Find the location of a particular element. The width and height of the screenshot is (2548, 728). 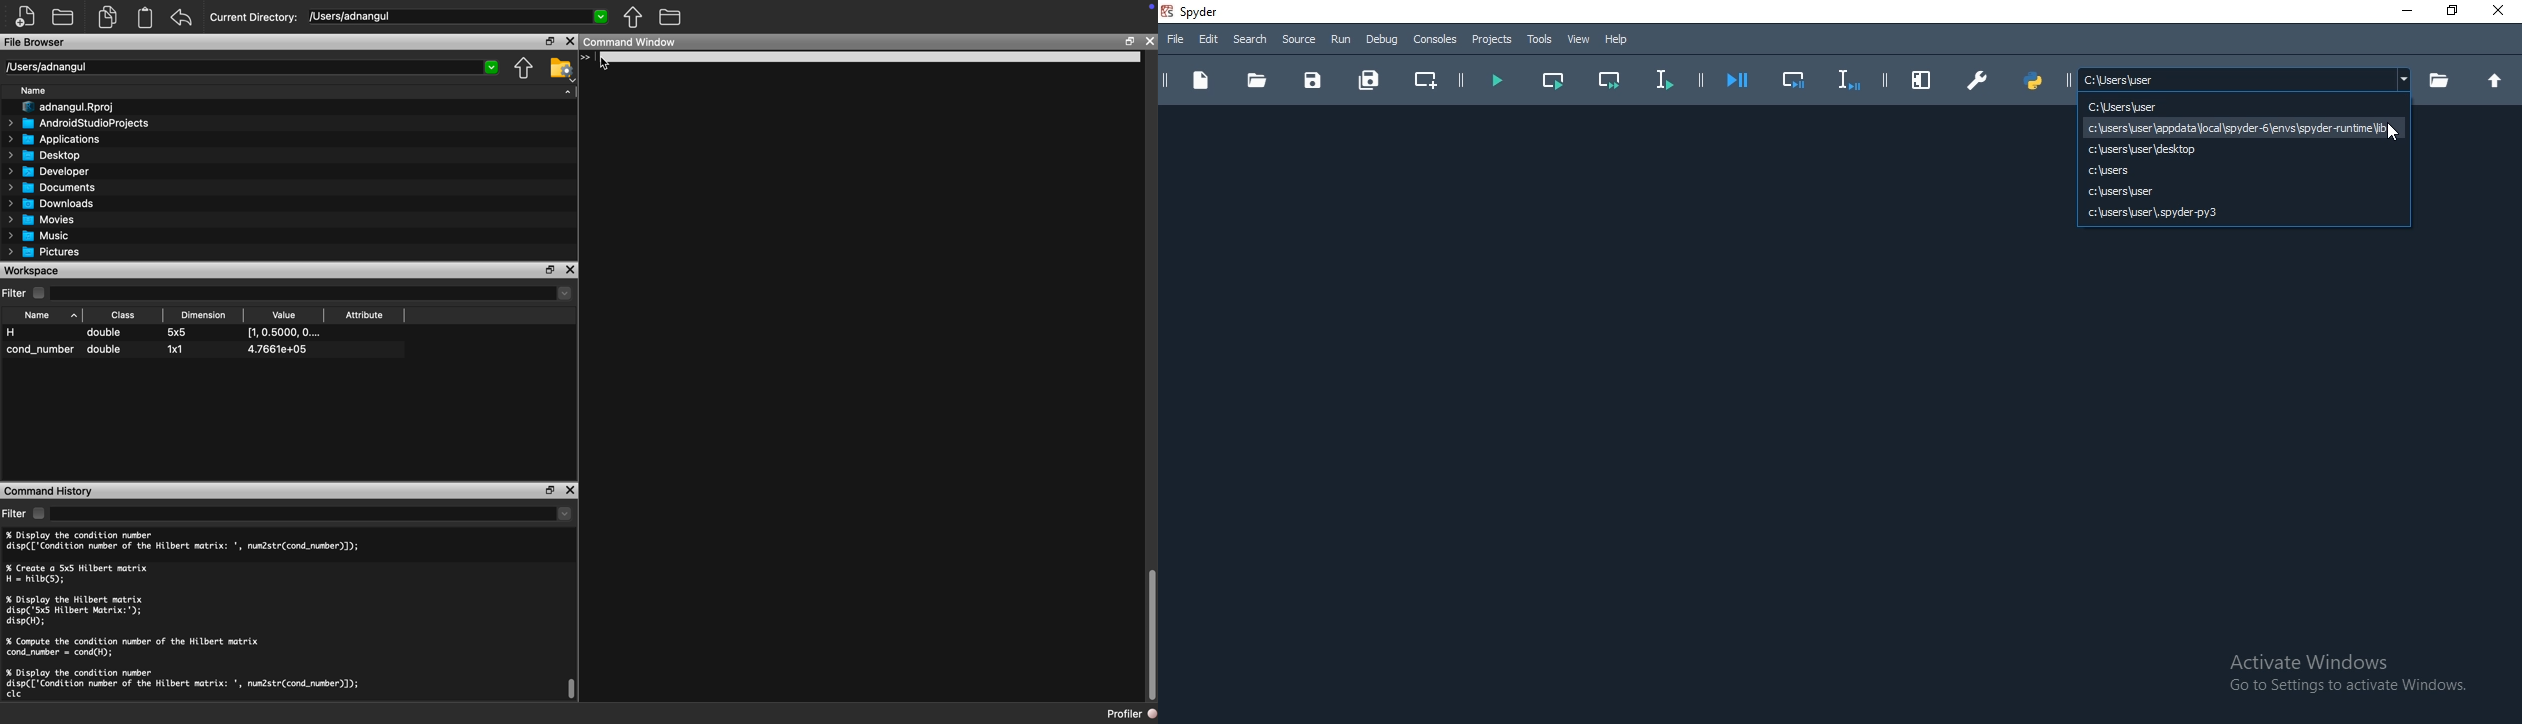

Restore Down is located at coordinates (550, 268).